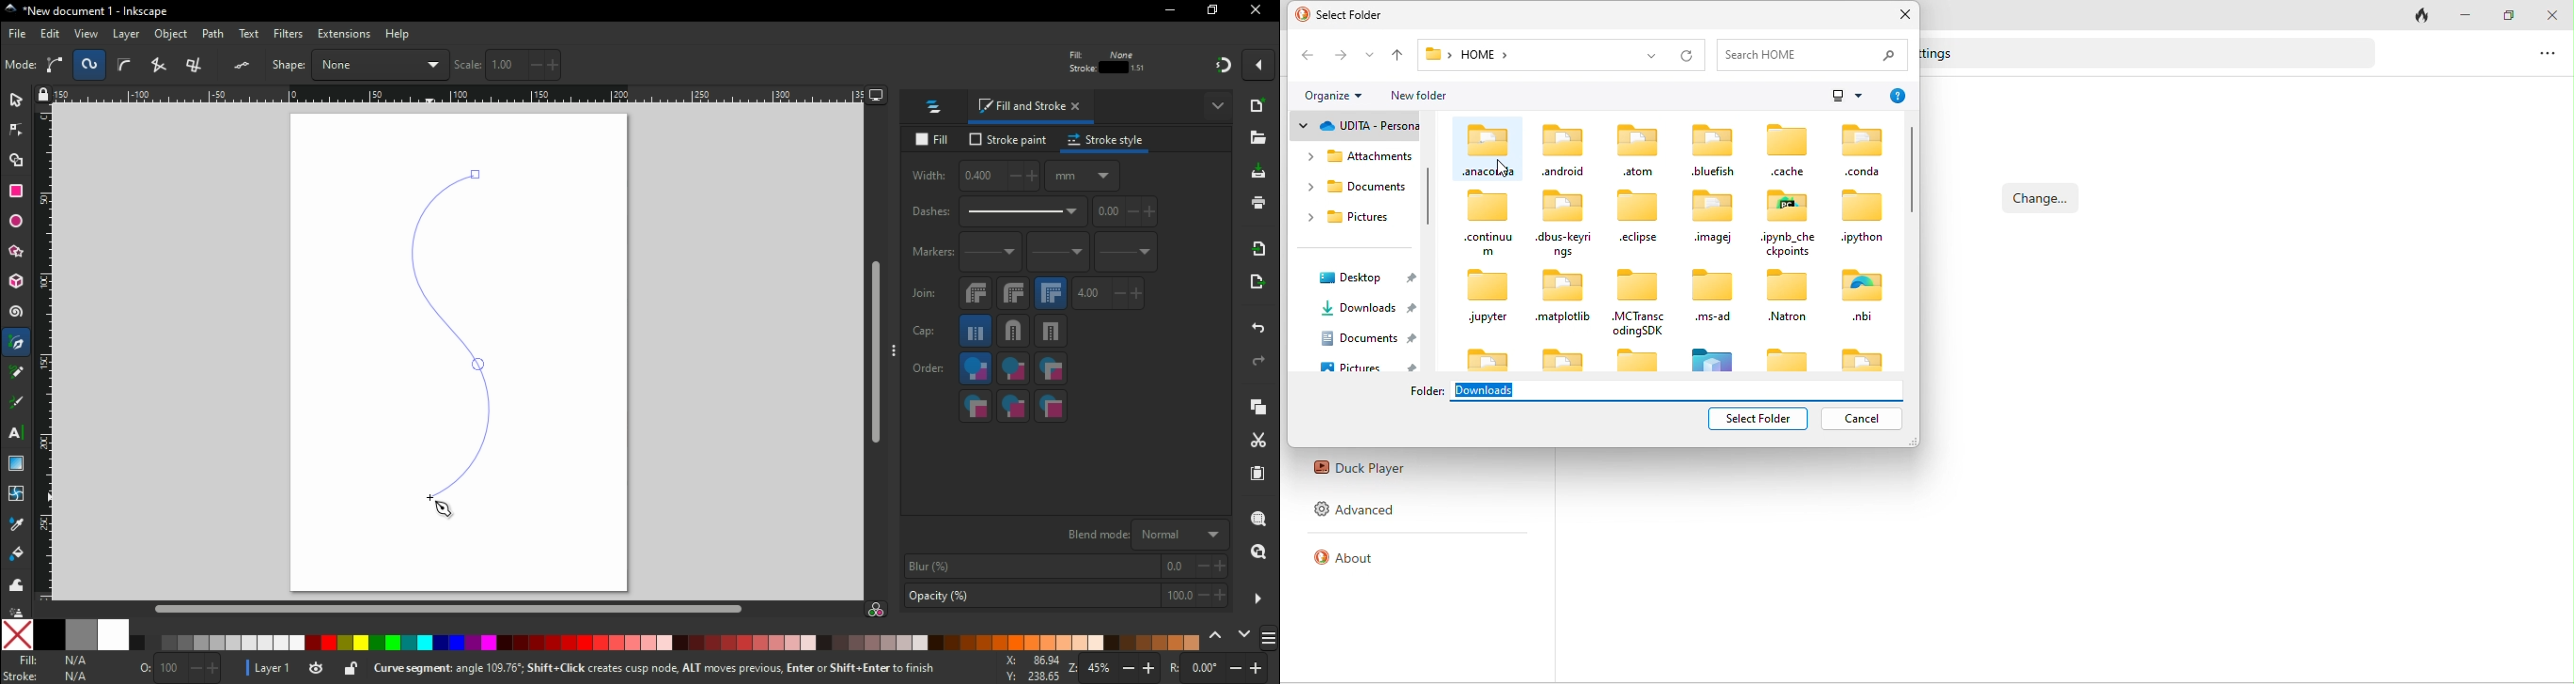  Describe the element at coordinates (1713, 152) in the screenshot. I see `.bluefish` at that location.